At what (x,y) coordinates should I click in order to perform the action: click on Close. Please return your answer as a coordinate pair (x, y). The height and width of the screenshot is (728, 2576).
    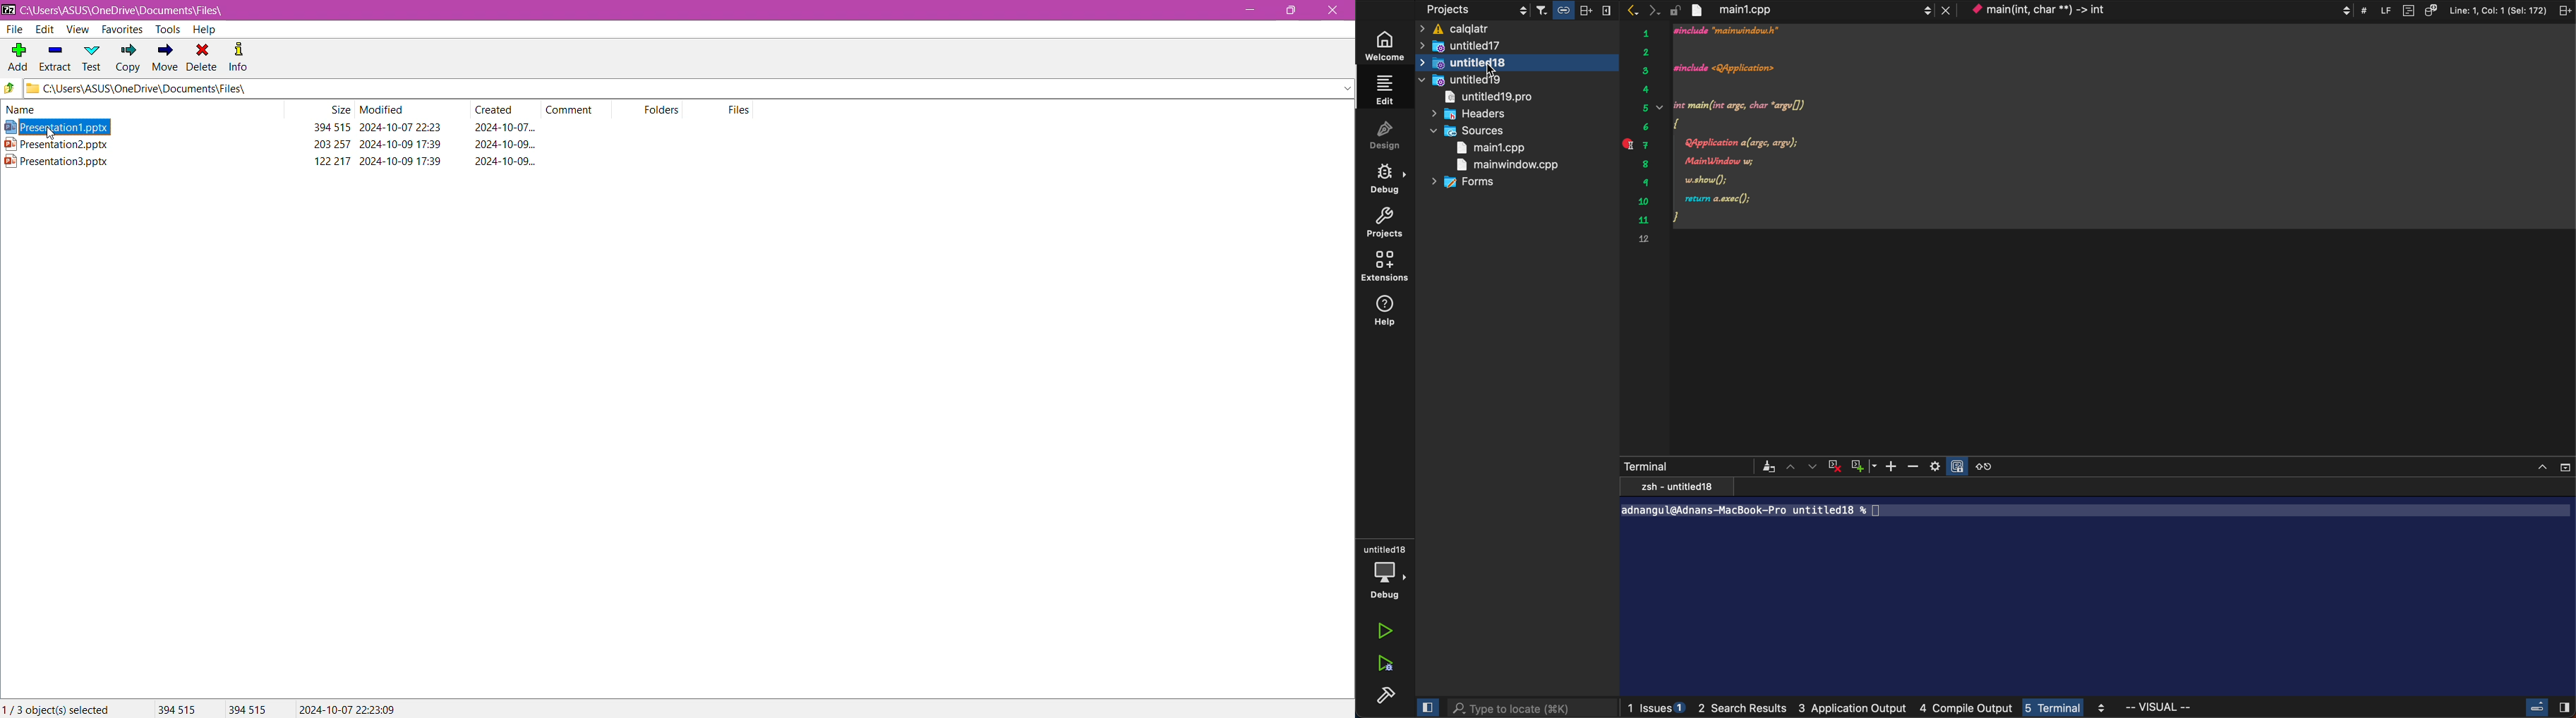
    Looking at the image, I should click on (1332, 11).